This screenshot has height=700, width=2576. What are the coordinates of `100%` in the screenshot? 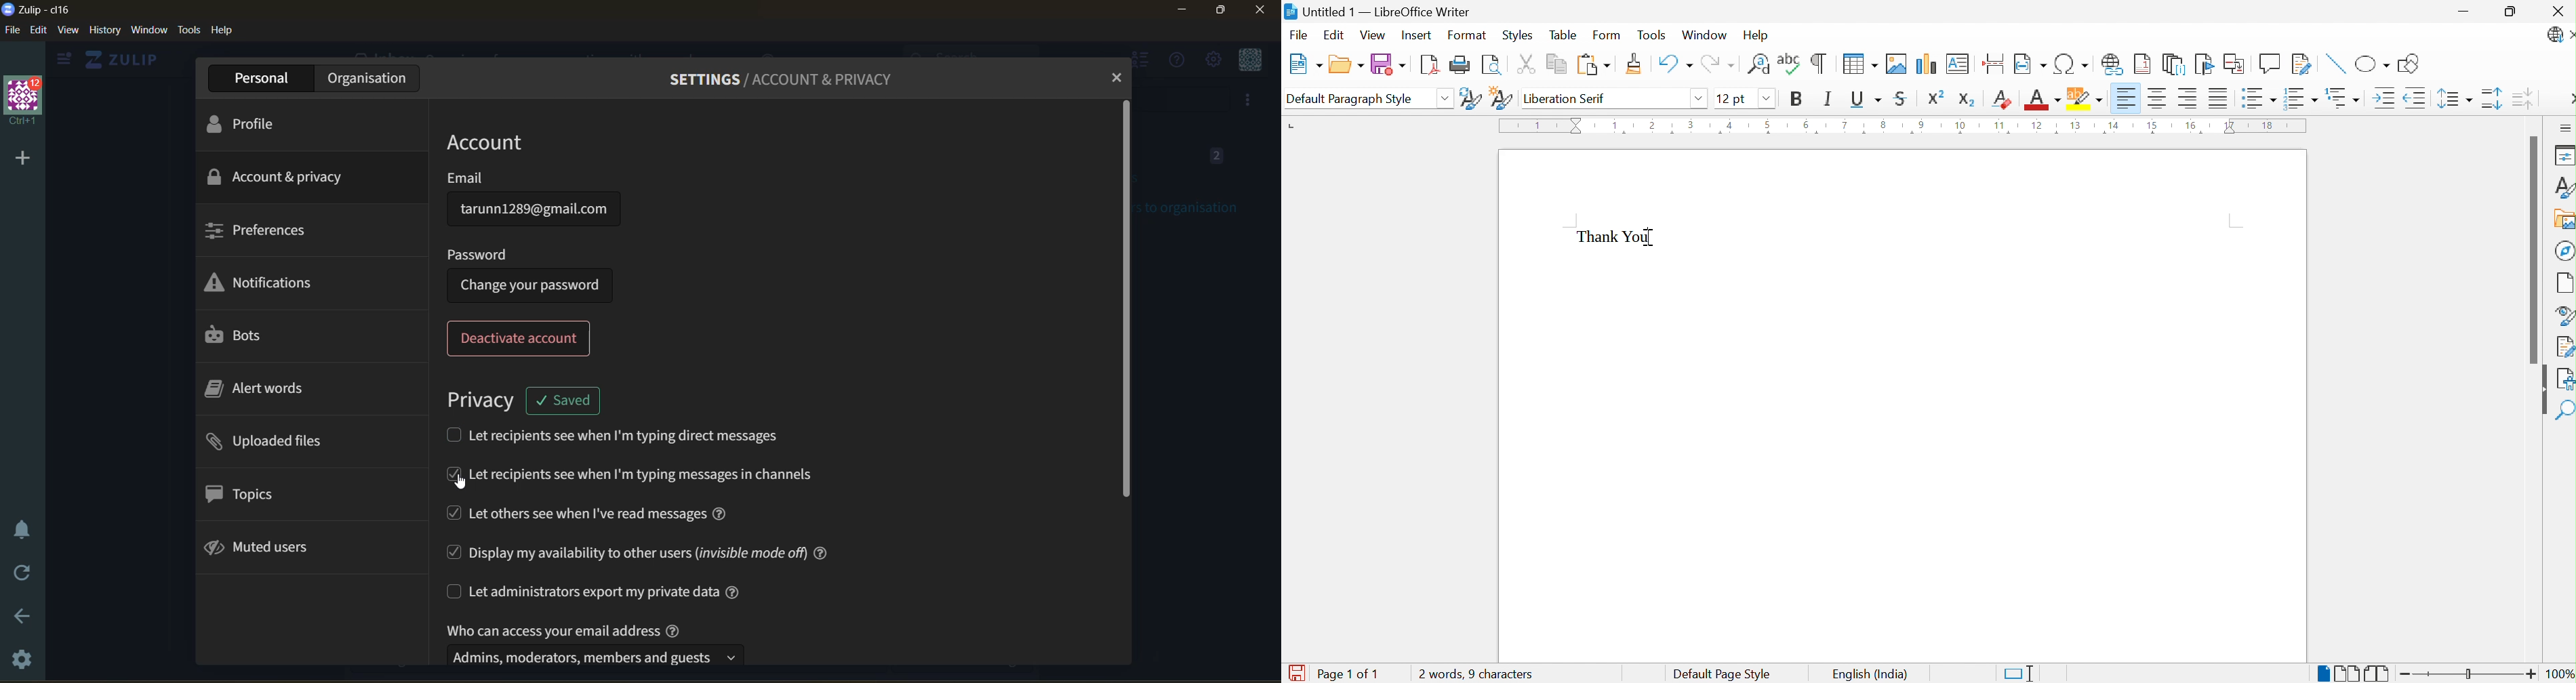 It's located at (2560, 674).